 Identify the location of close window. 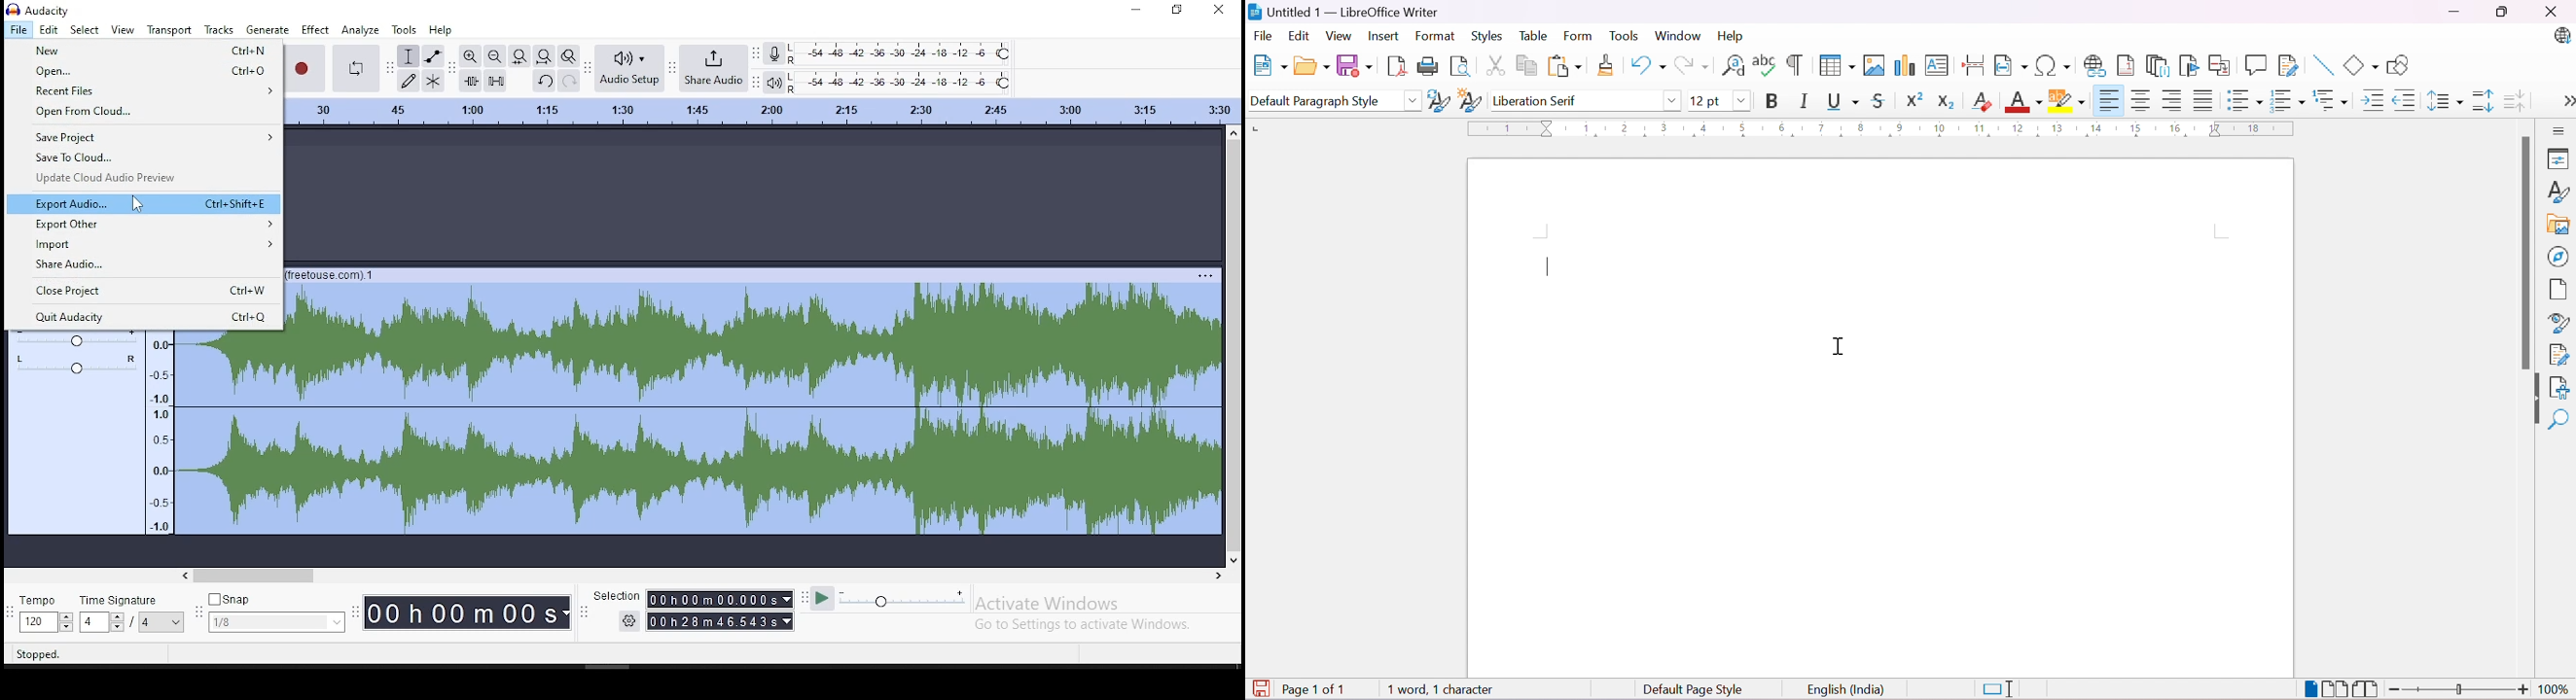
(1223, 10).